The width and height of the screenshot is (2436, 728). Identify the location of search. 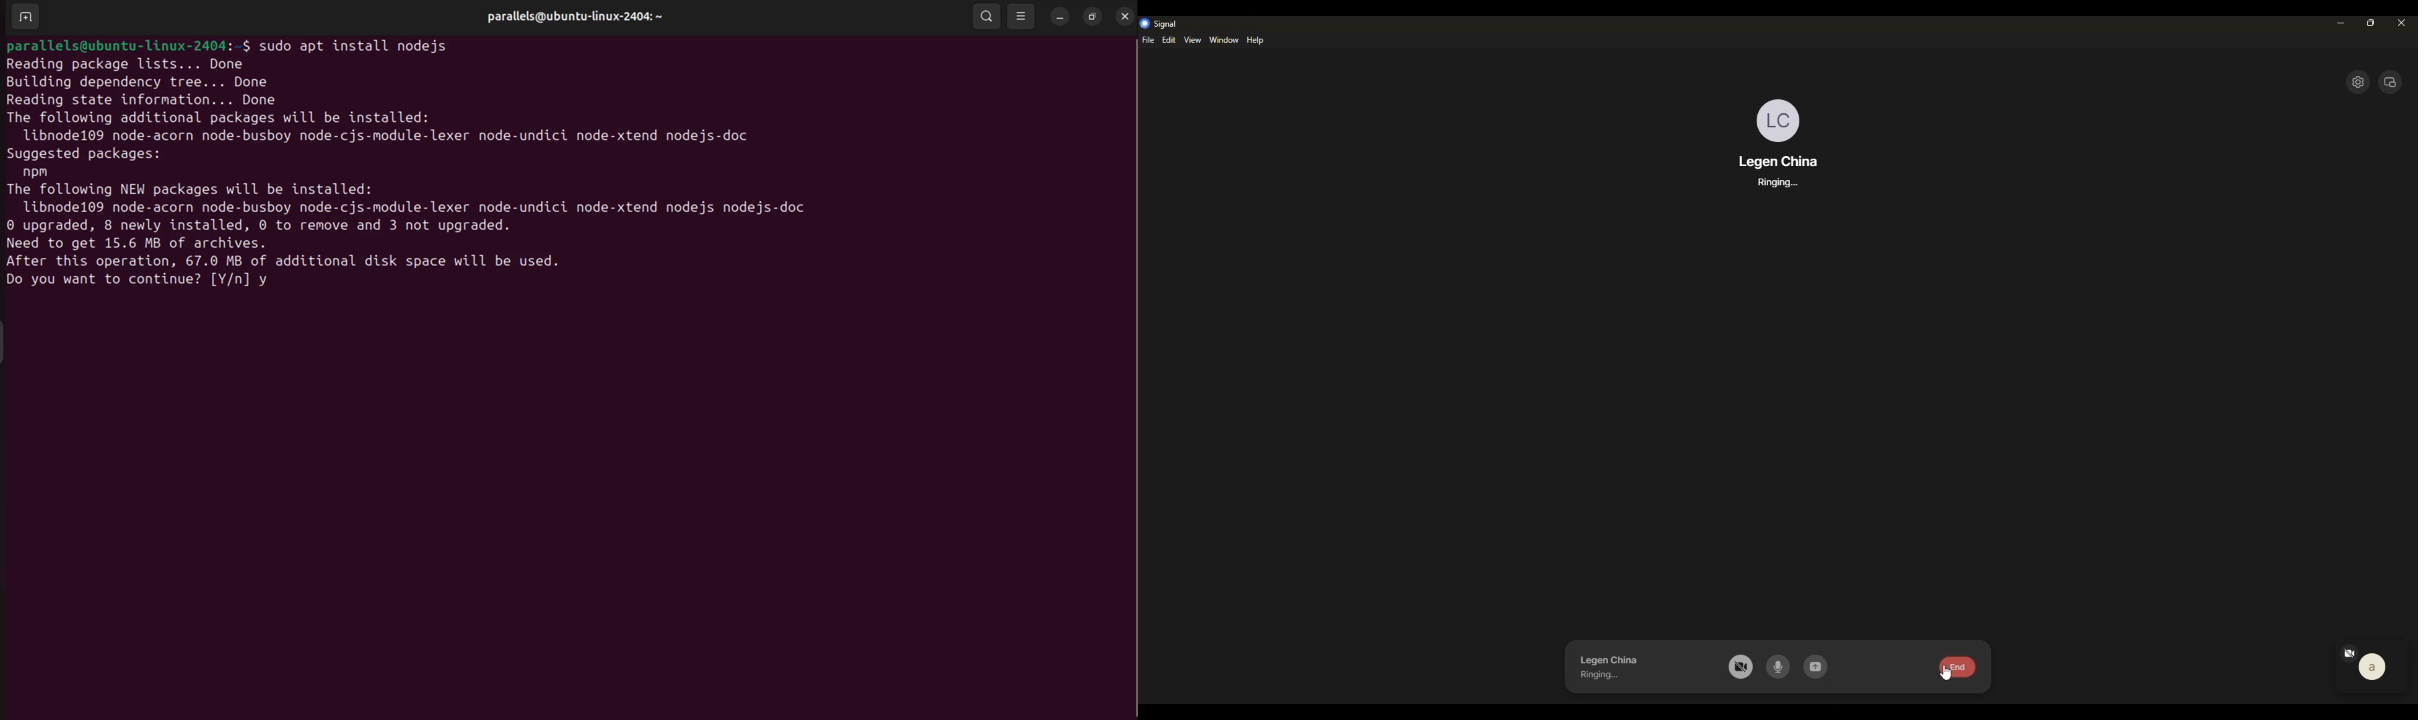
(989, 17).